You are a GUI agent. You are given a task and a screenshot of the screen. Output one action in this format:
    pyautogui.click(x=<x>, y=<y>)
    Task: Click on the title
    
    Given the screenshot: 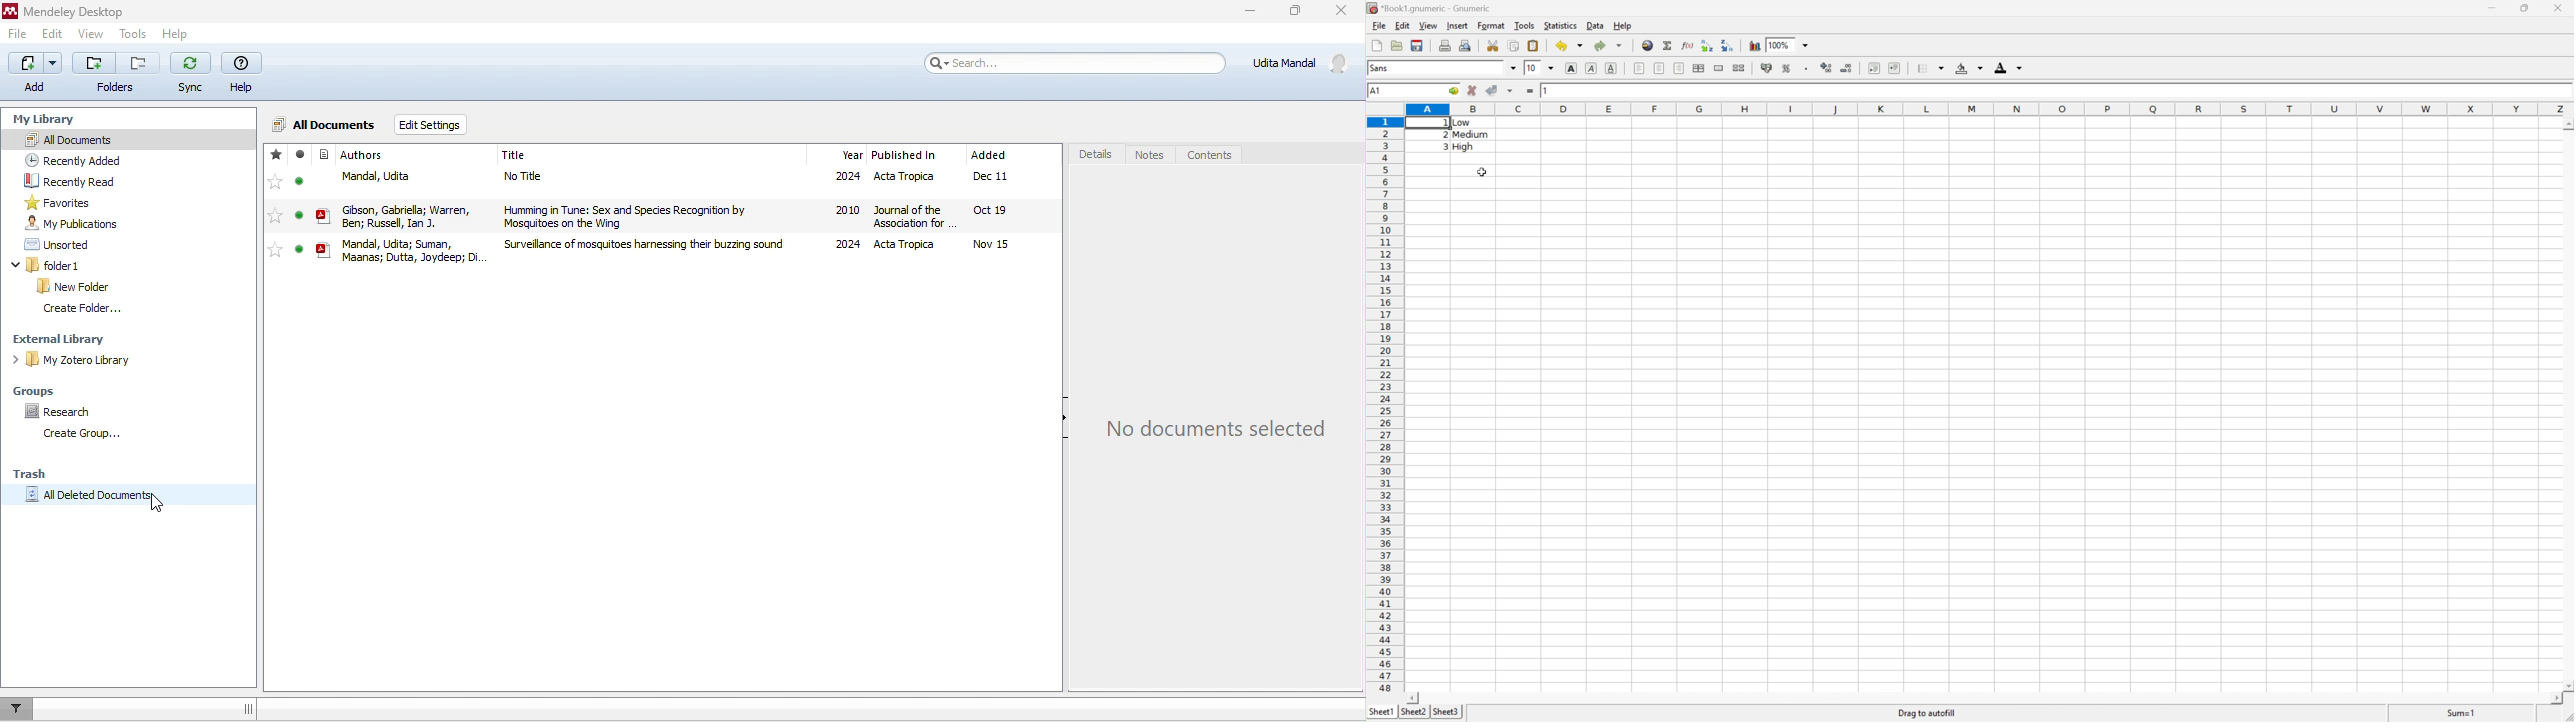 What is the action you would take?
    pyautogui.click(x=533, y=153)
    